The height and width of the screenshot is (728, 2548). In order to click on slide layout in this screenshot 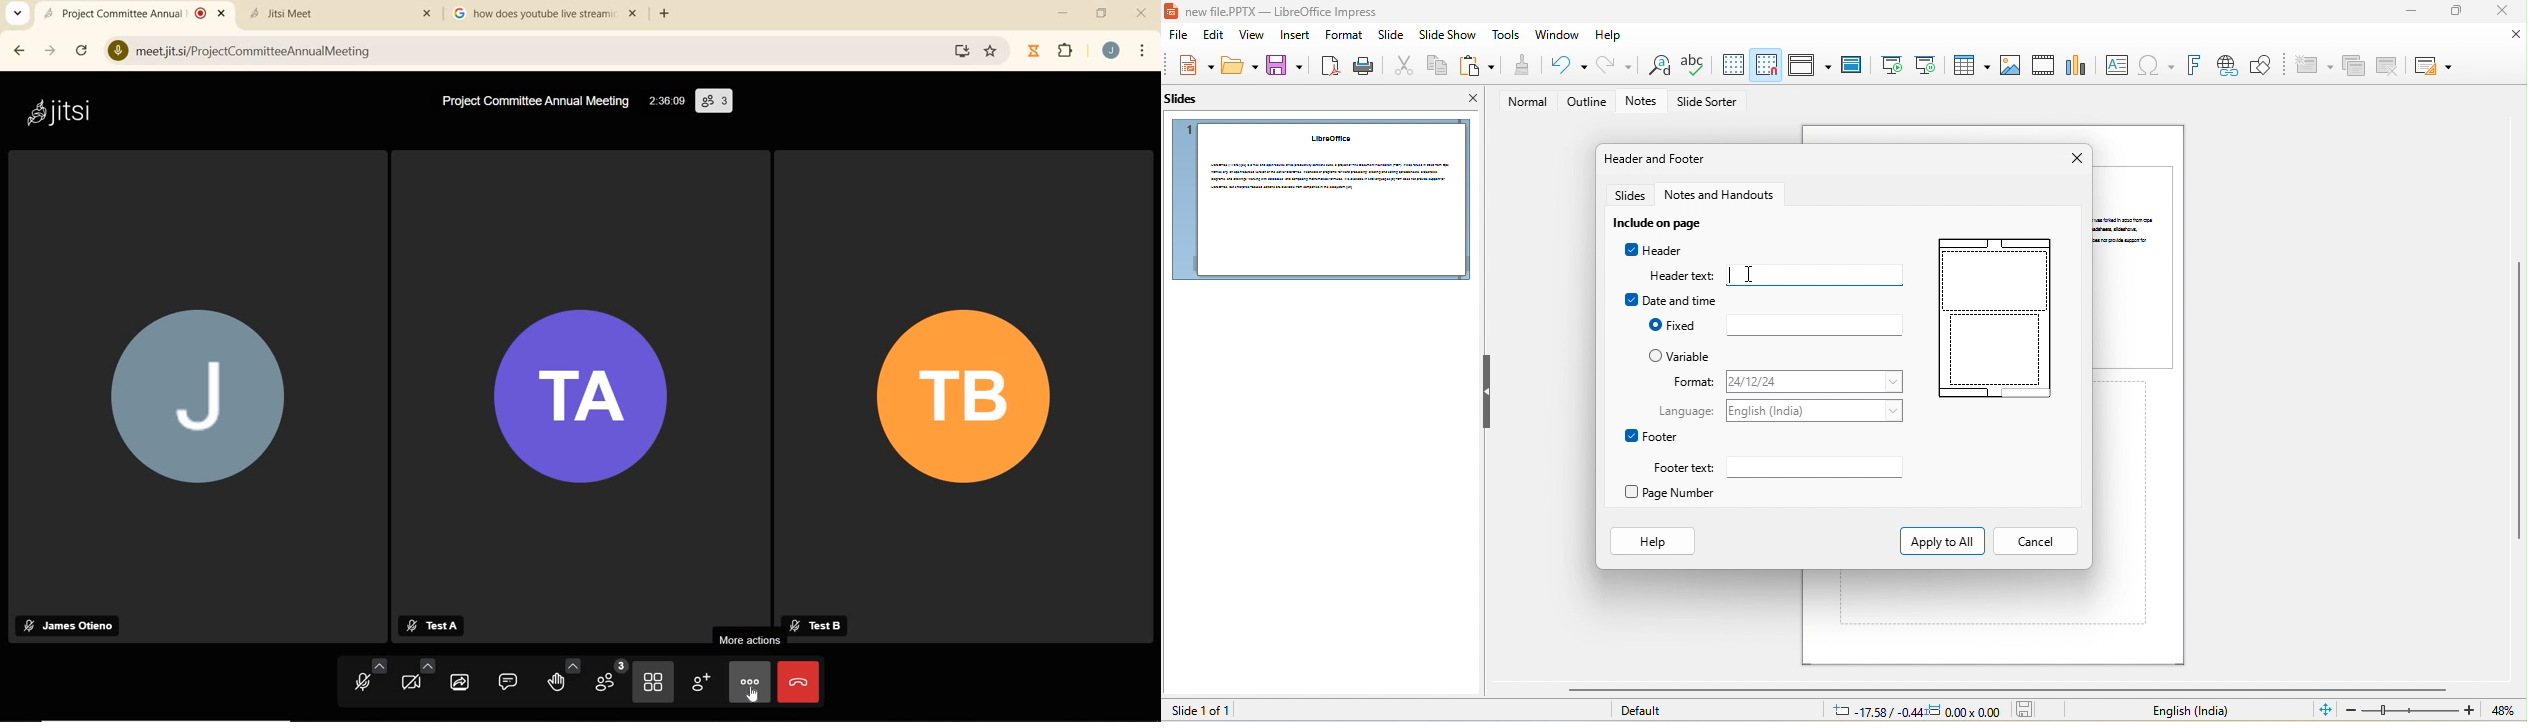, I will do `click(2432, 66)`.